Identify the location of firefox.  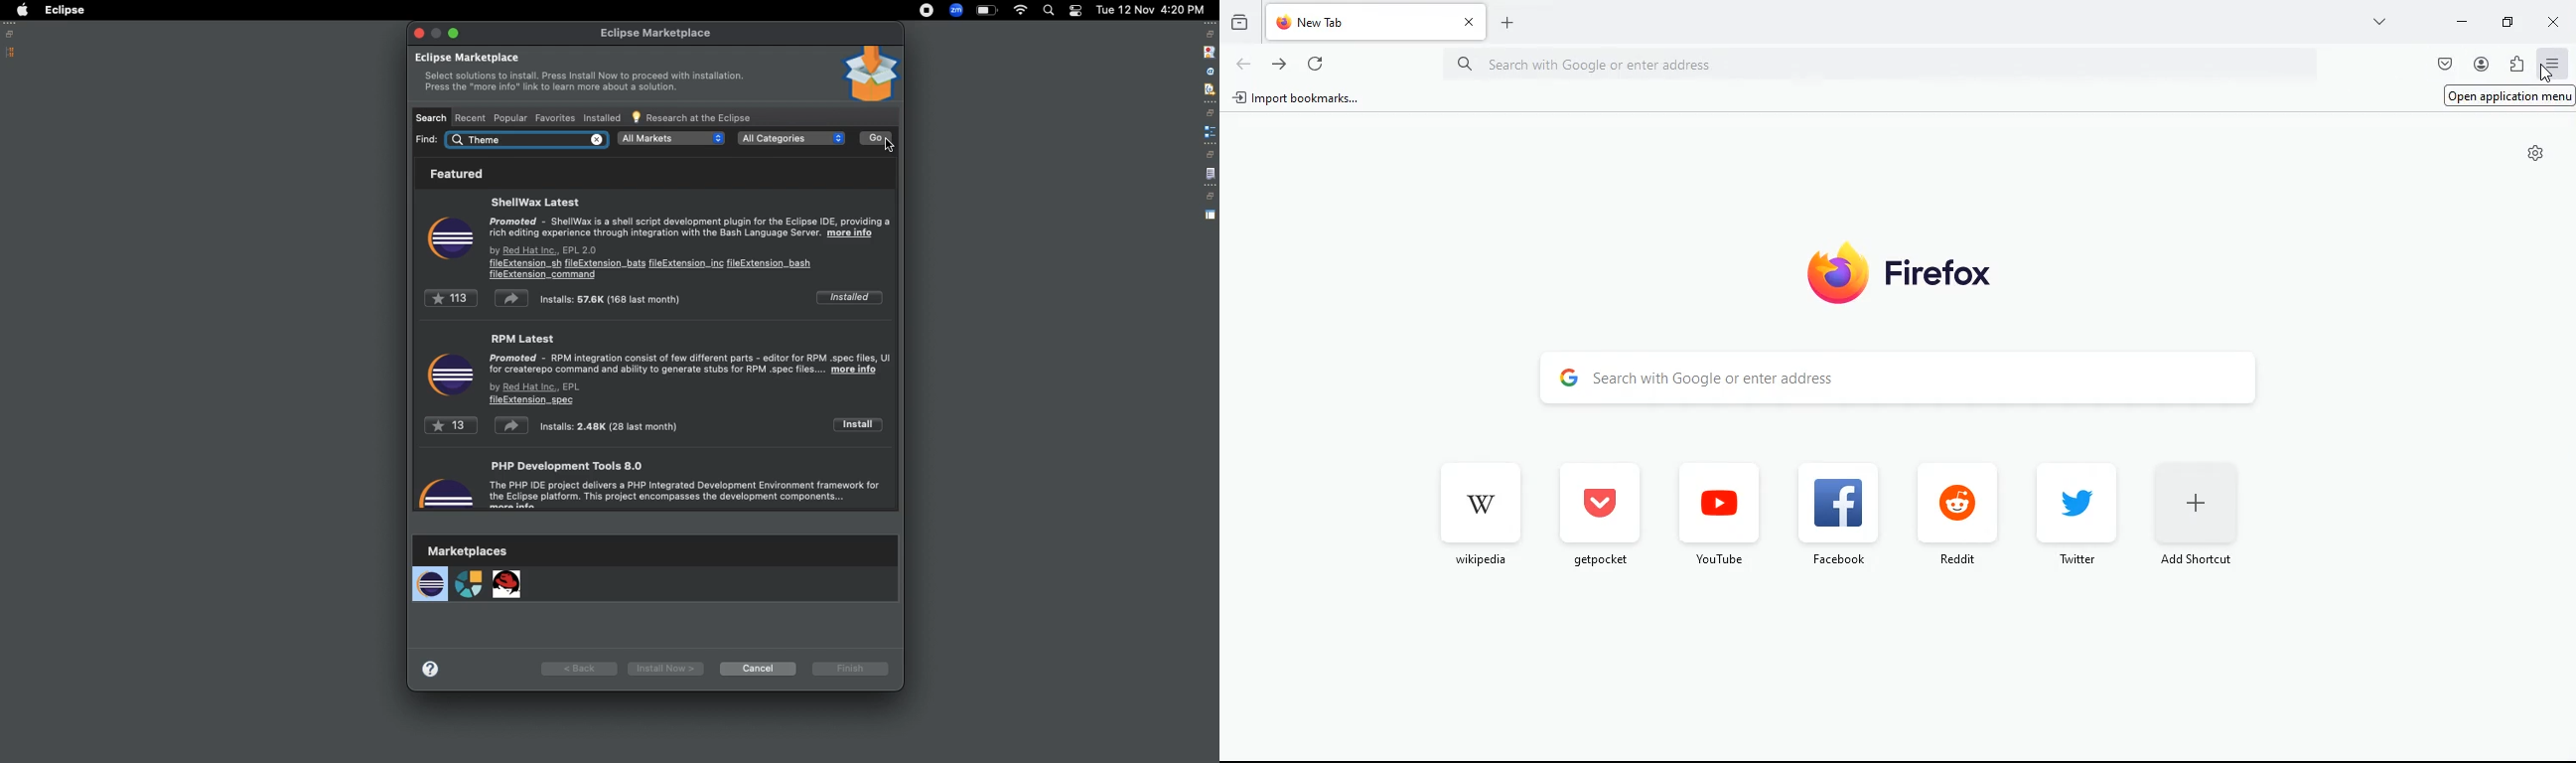
(1910, 271).